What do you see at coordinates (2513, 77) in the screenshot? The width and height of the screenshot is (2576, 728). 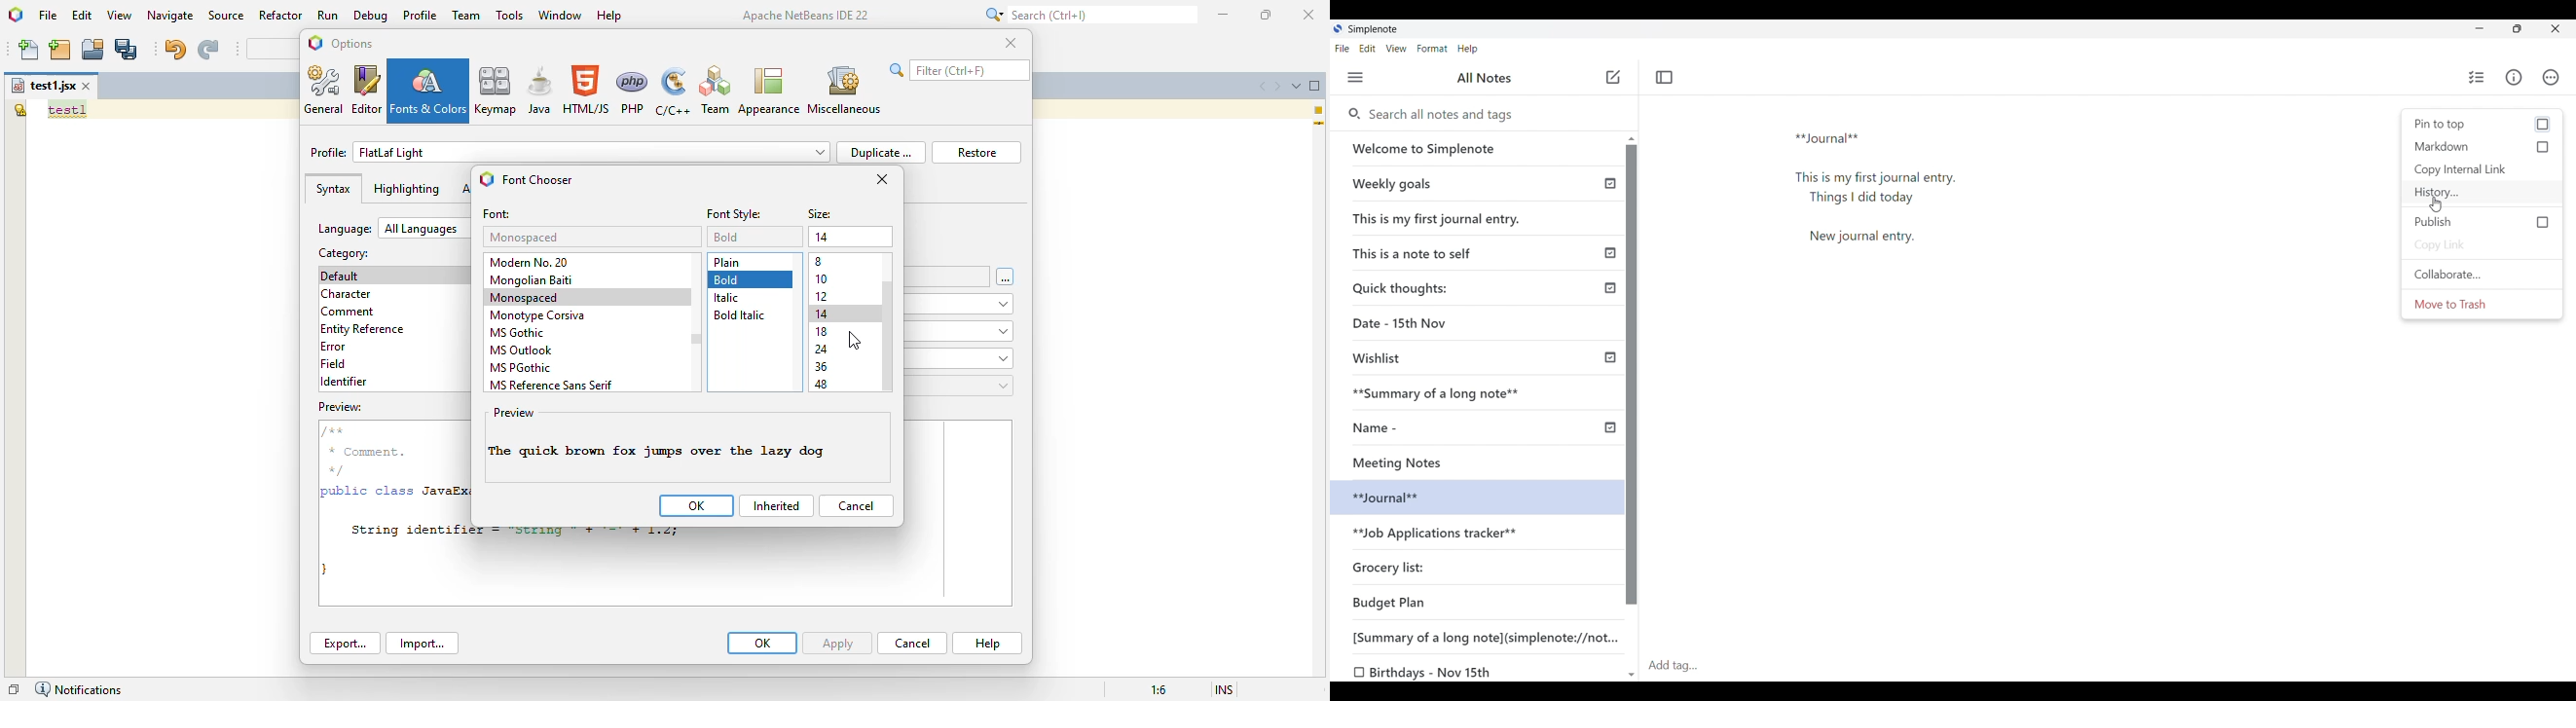 I see `Info` at bounding box center [2513, 77].